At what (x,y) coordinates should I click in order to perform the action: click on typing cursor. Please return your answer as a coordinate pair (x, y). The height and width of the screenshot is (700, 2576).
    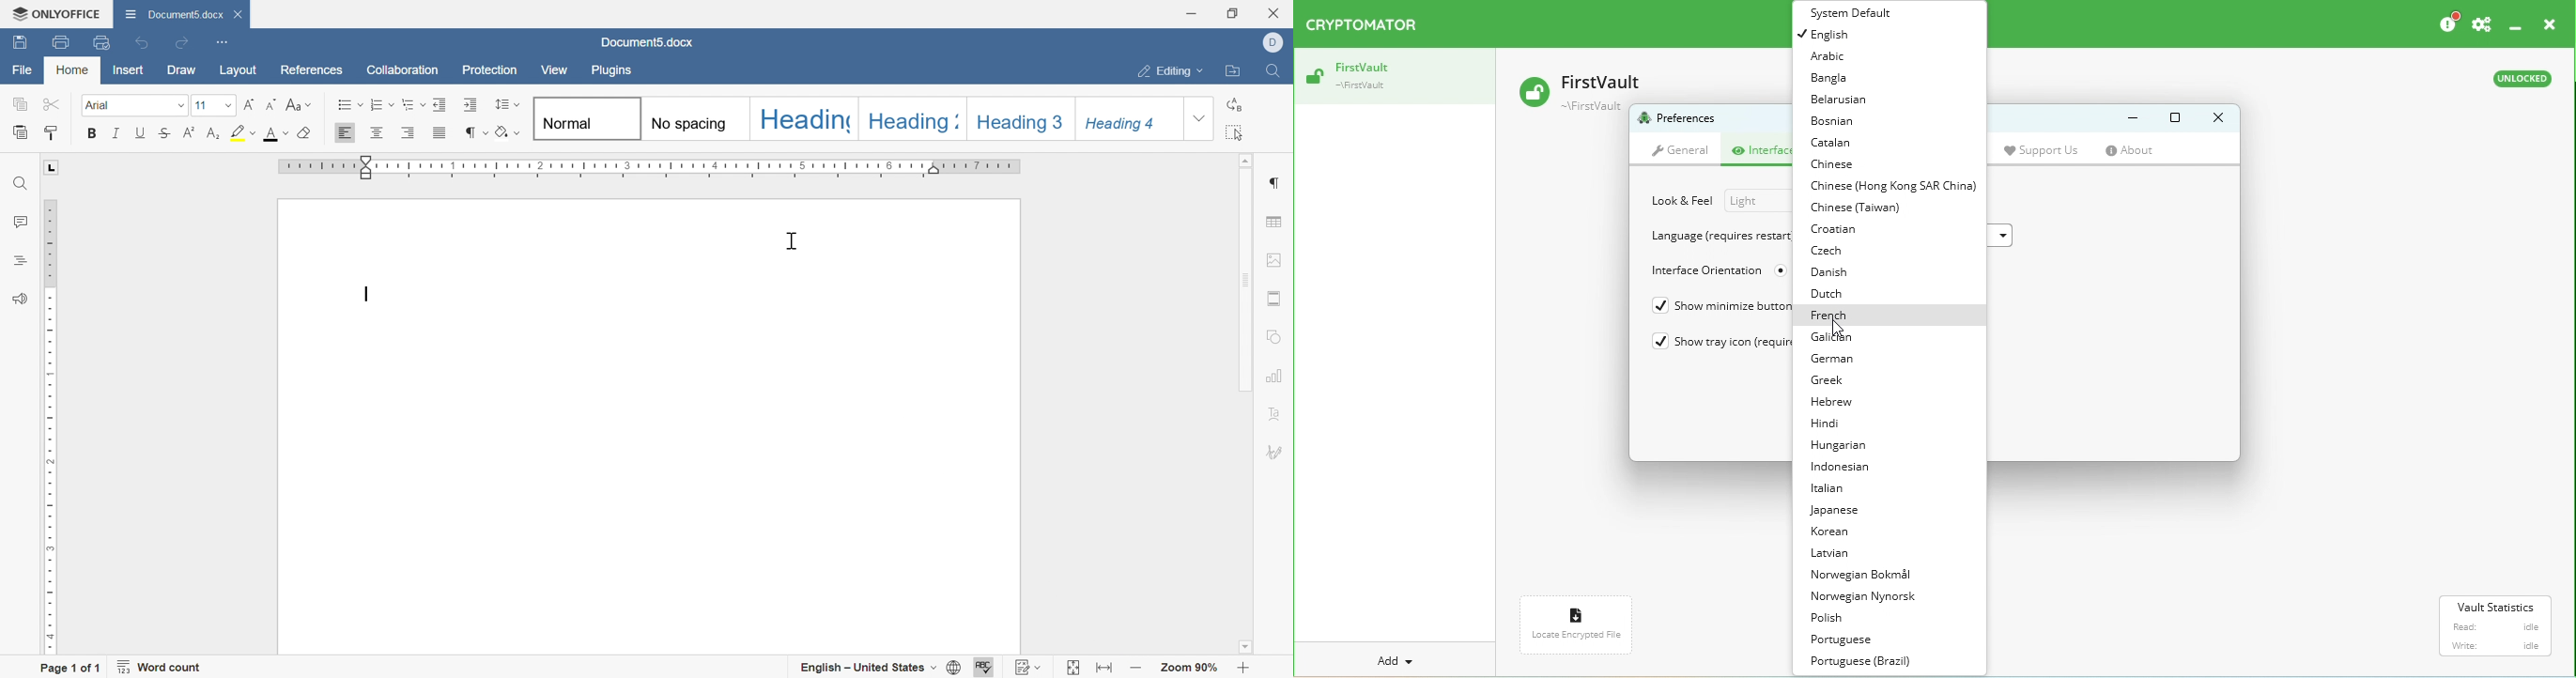
    Looking at the image, I should click on (364, 293).